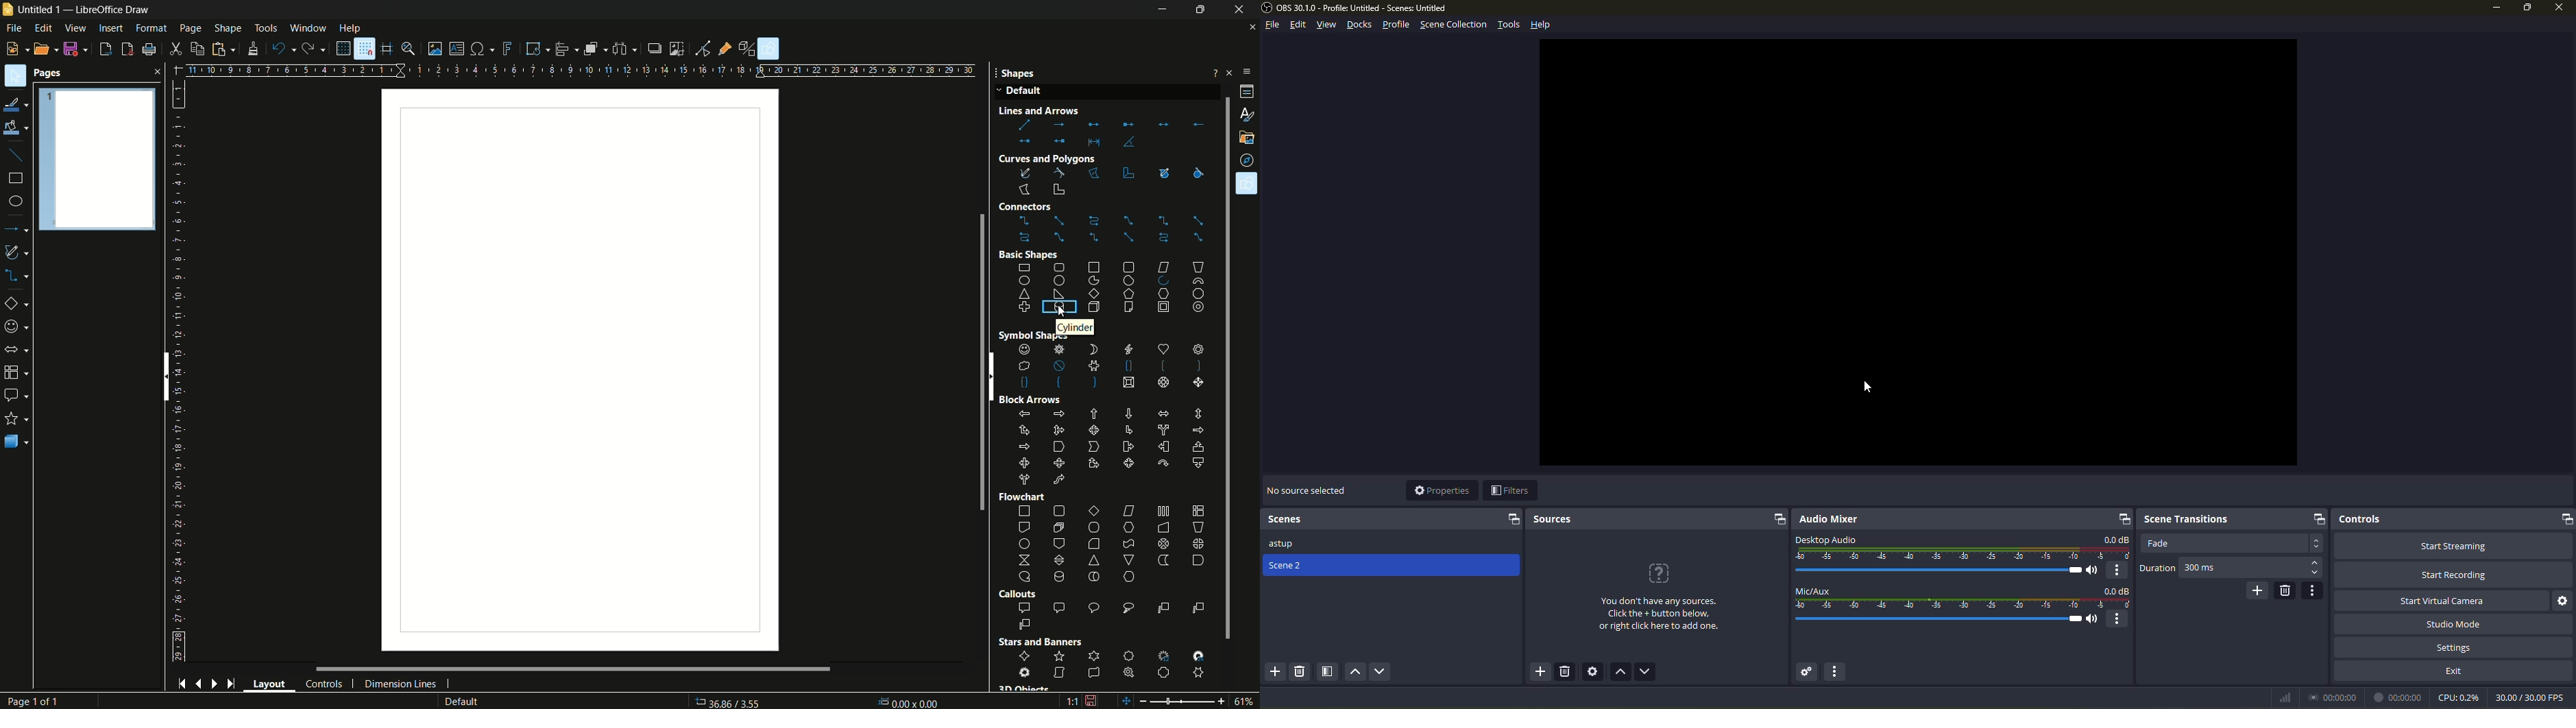 The image size is (2576, 728). What do you see at coordinates (165, 376) in the screenshot?
I see `scroll bar` at bounding box center [165, 376].